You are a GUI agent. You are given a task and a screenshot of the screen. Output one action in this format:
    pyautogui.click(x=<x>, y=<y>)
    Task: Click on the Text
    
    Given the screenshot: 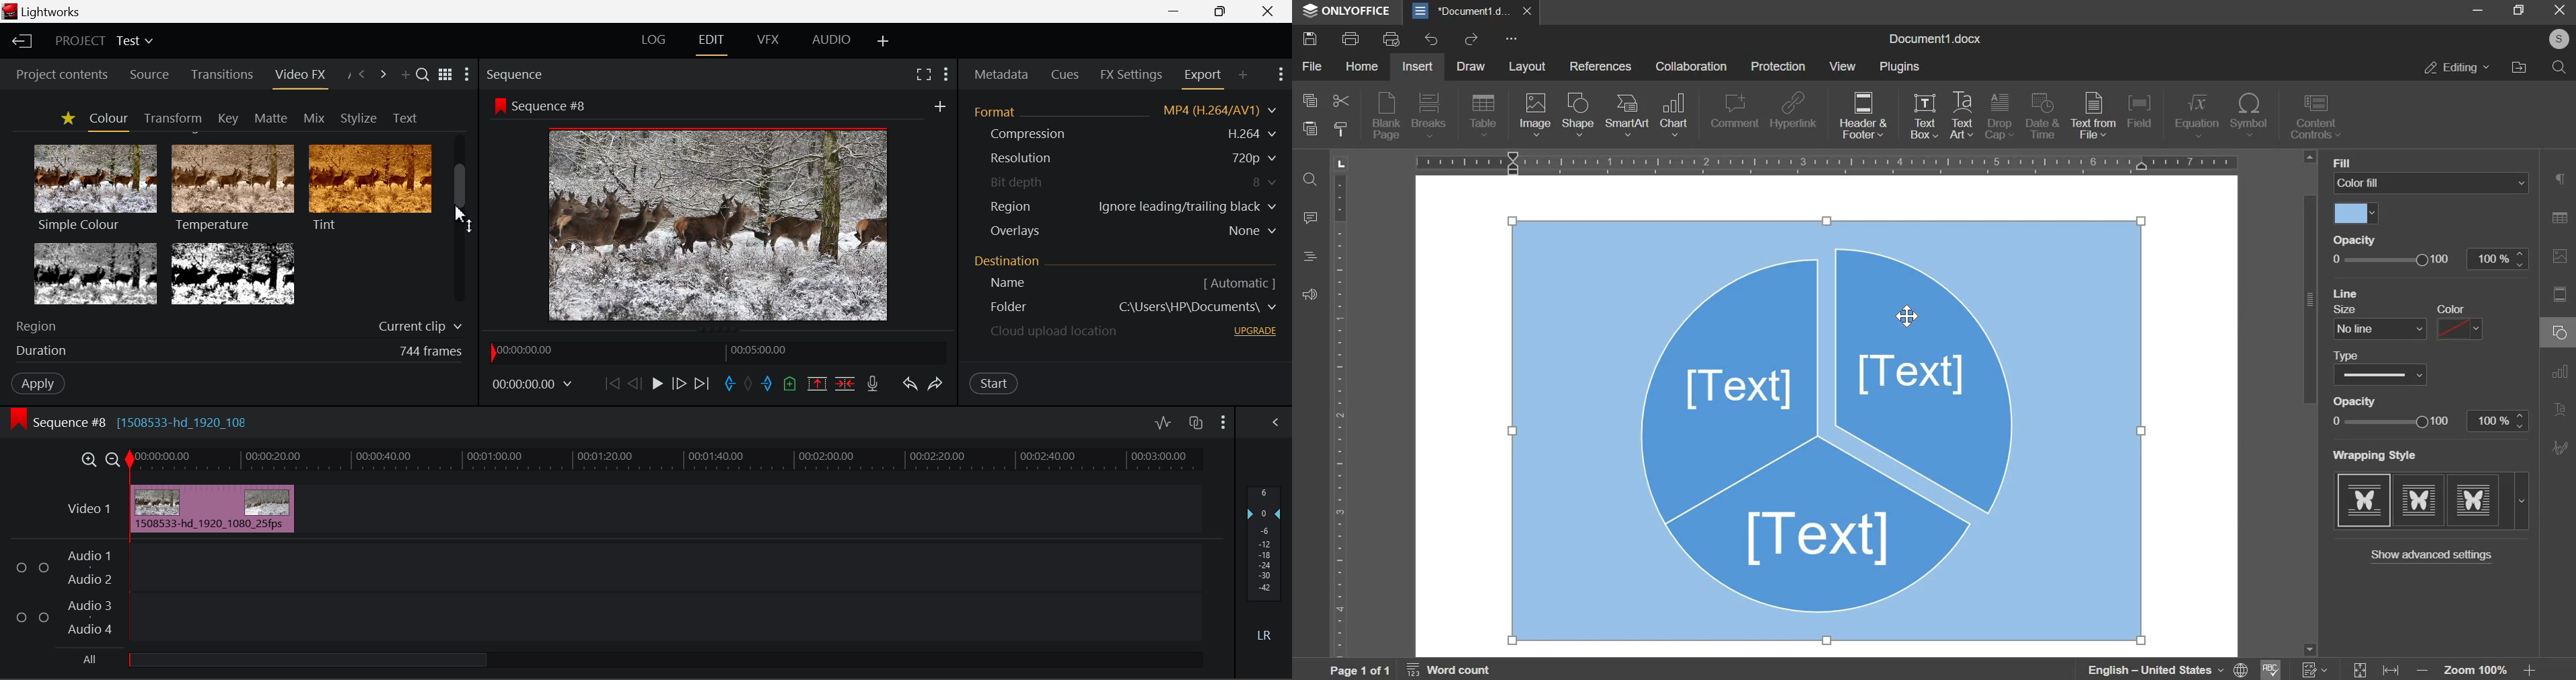 What is the action you would take?
    pyautogui.click(x=402, y=117)
    